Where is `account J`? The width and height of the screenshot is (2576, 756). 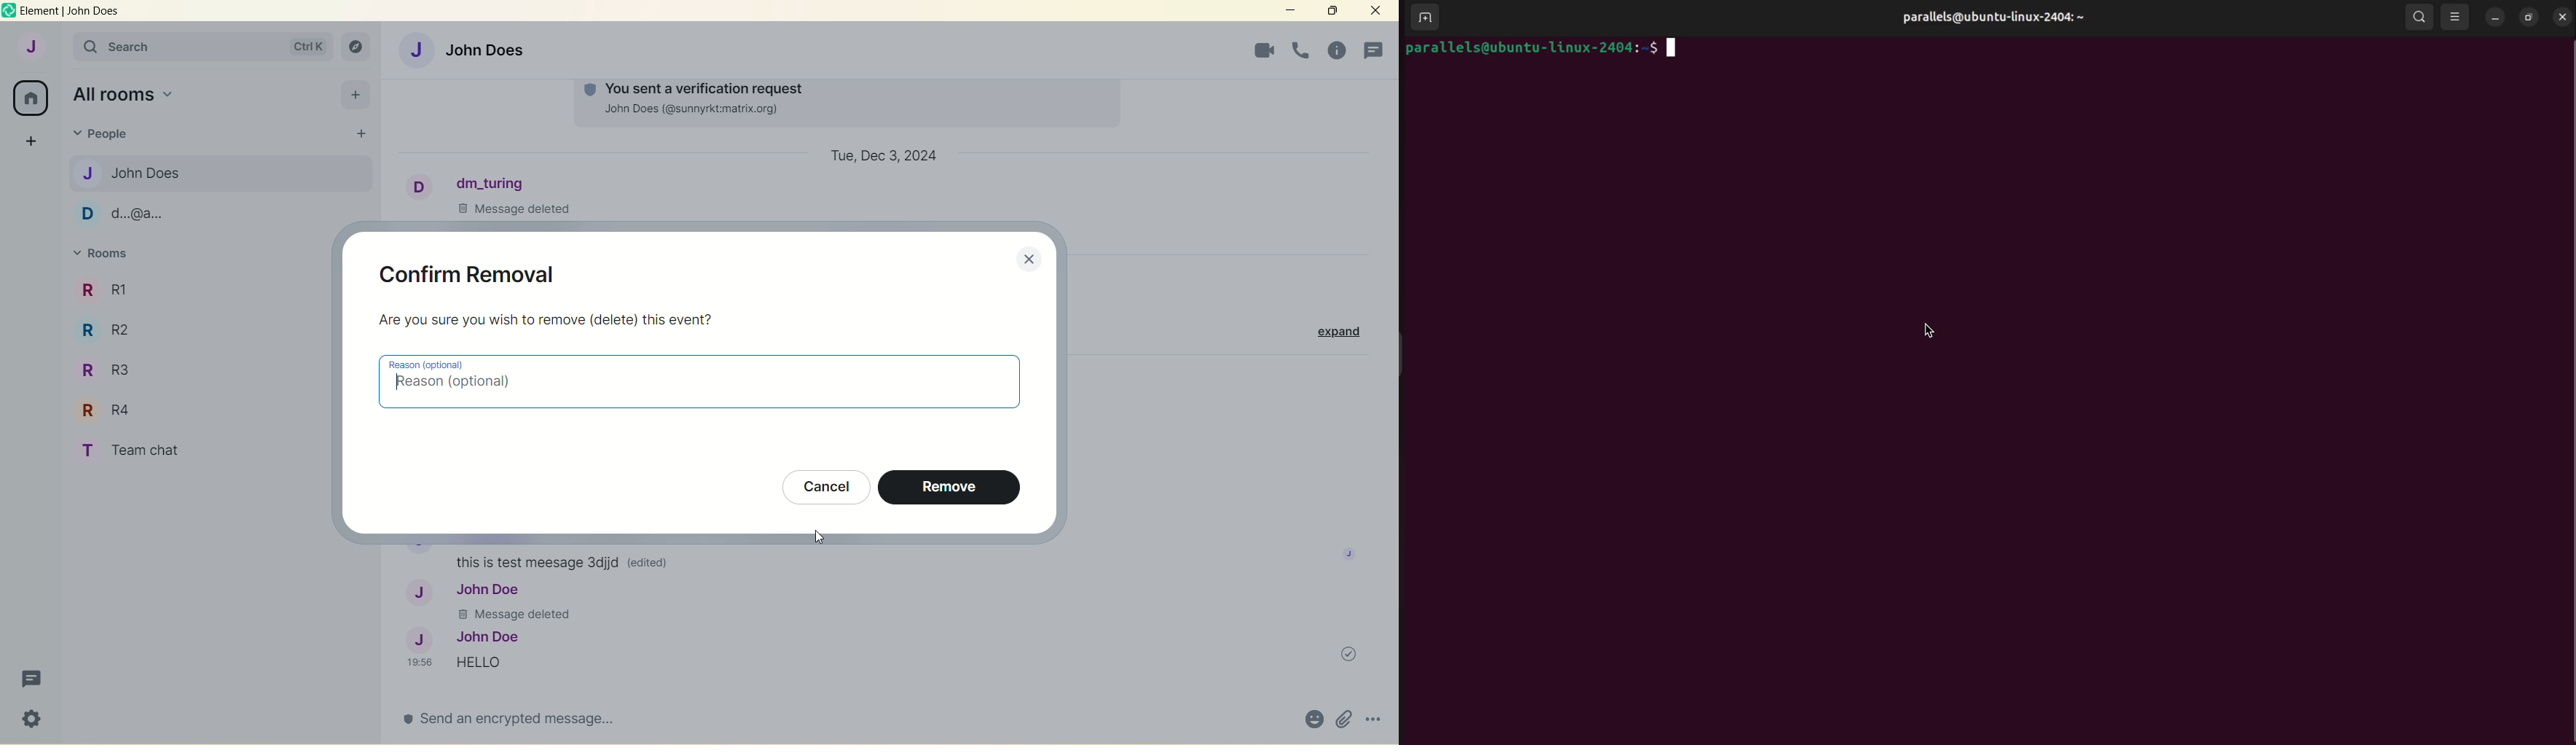
account J is located at coordinates (28, 47).